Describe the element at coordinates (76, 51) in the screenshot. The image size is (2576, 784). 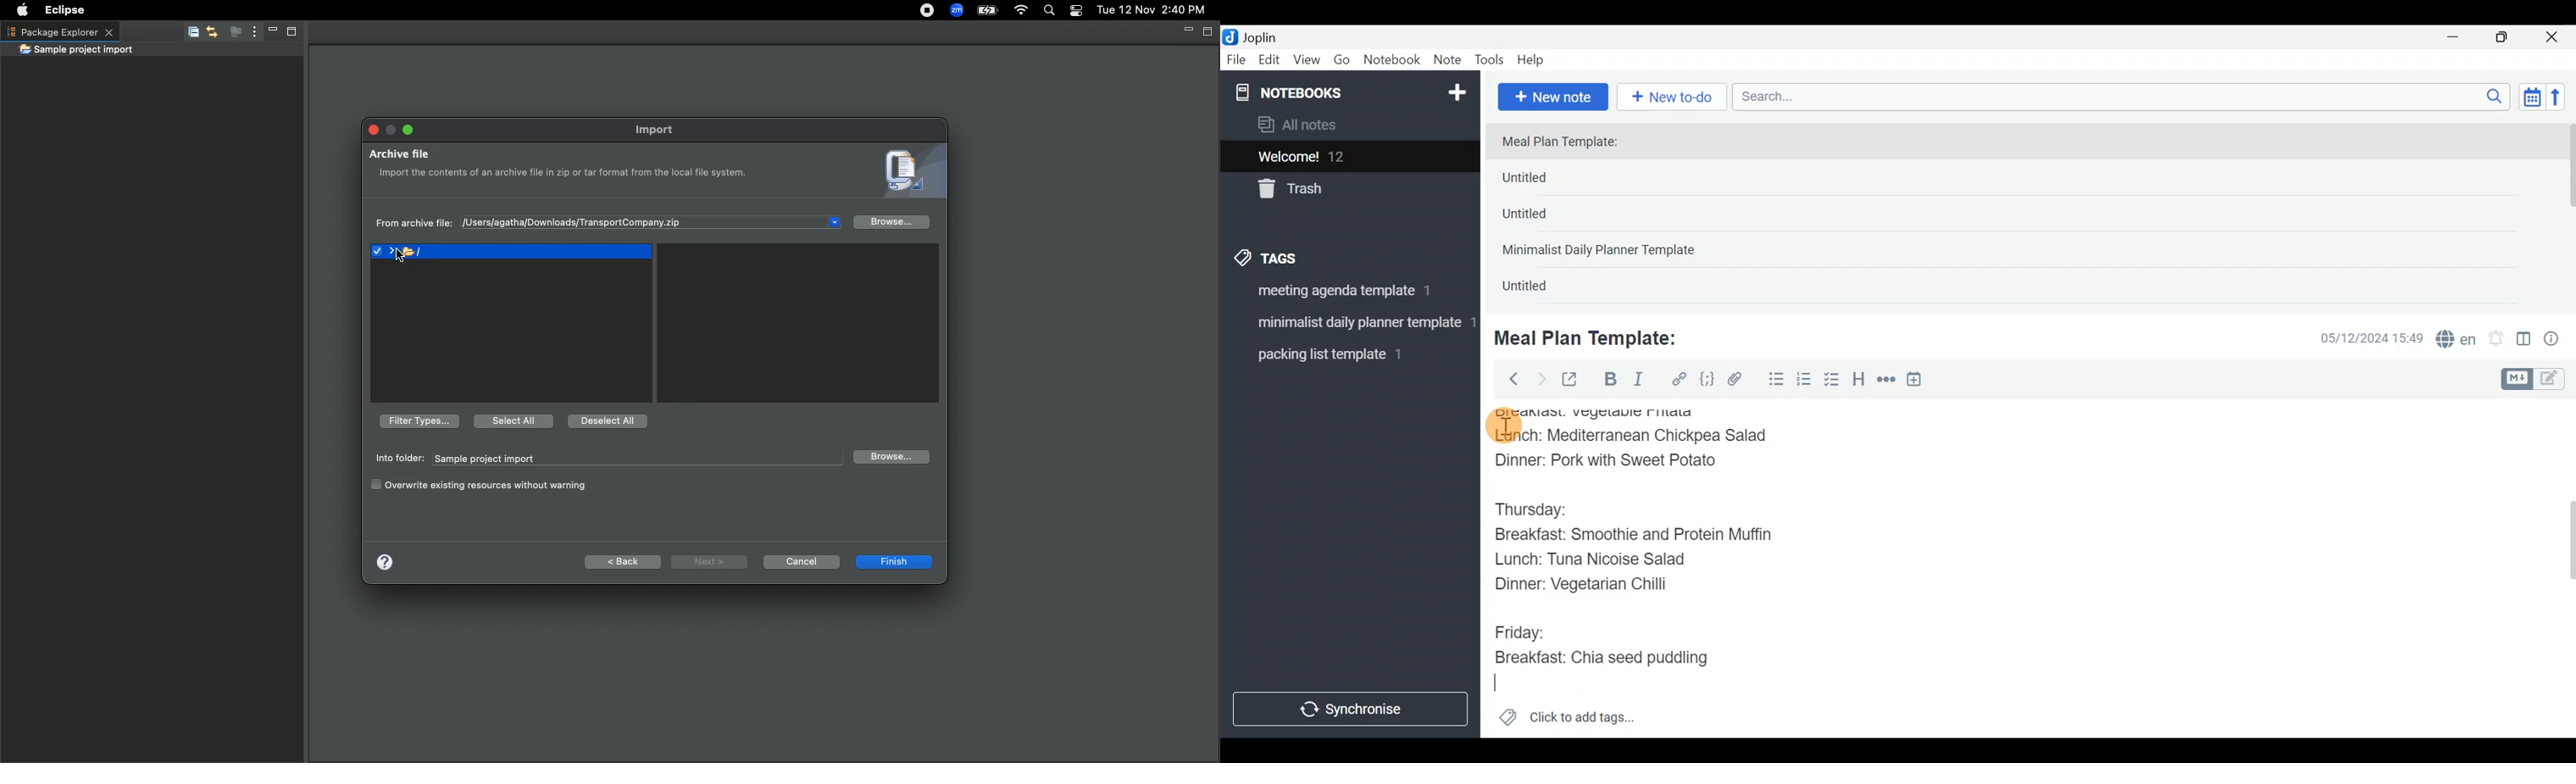
I see `Sample project import` at that location.